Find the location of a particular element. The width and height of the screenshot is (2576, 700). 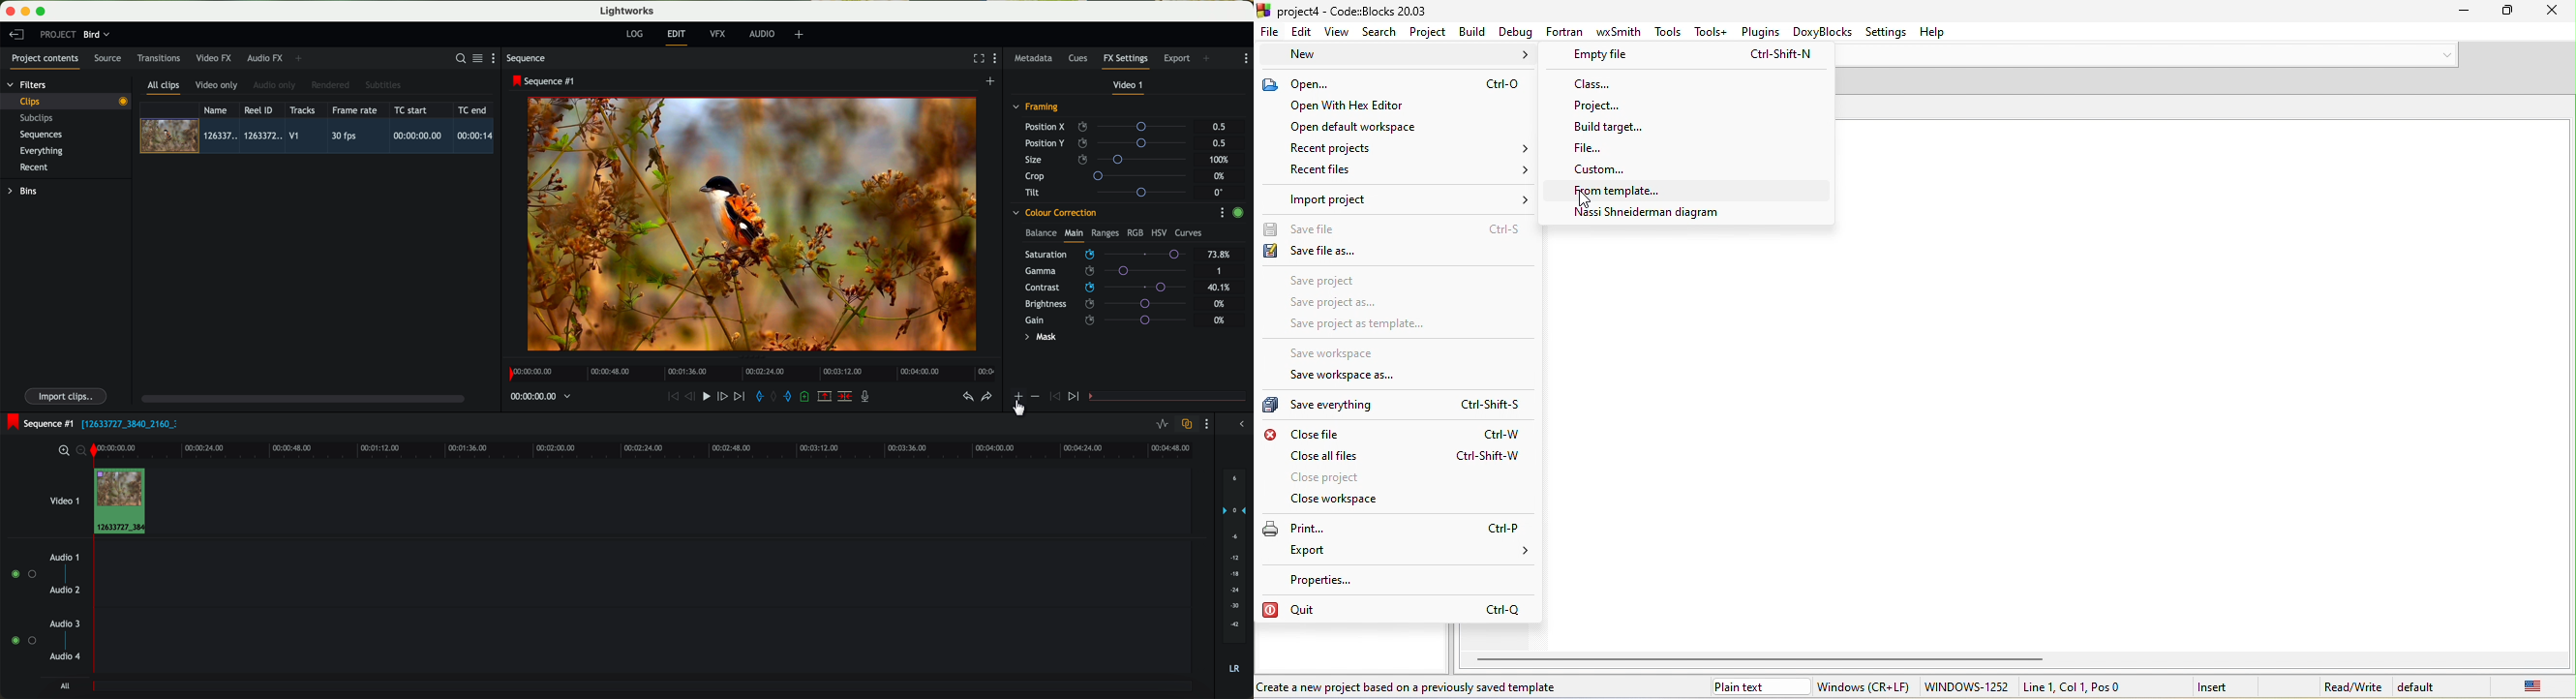

plain text is located at coordinates (1758, 686).